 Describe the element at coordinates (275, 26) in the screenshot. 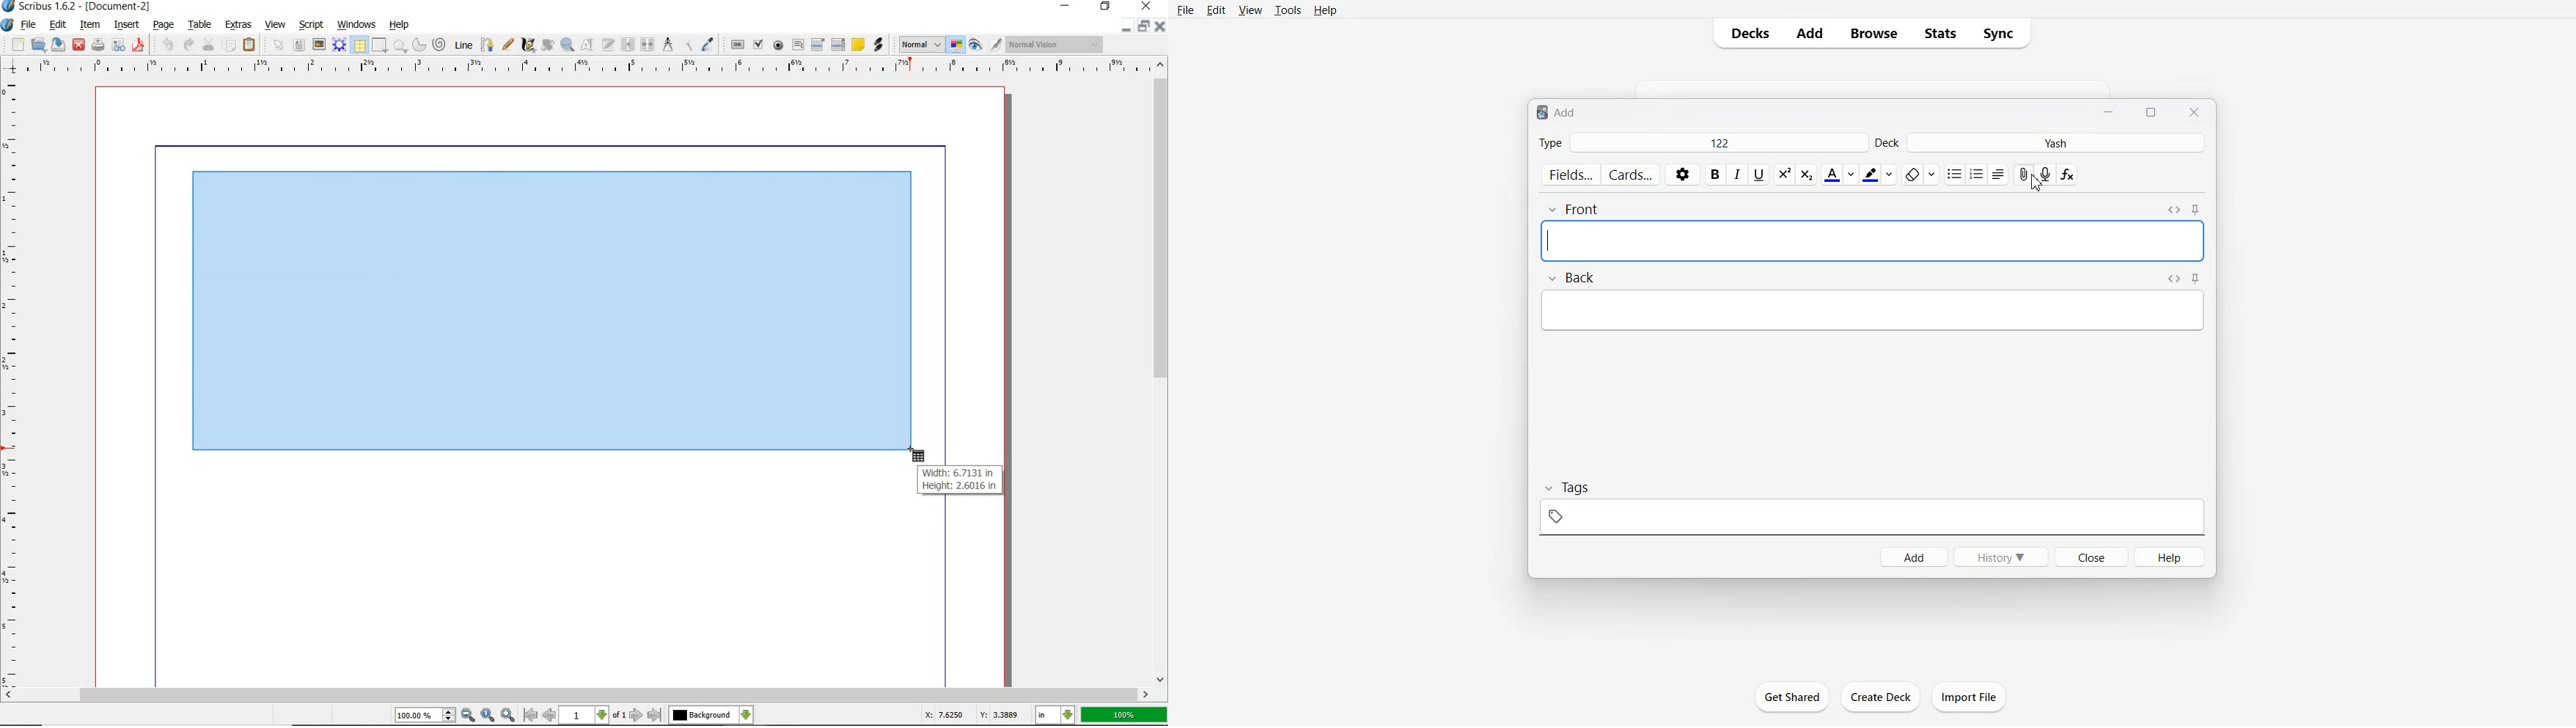

I see `view` at that location.